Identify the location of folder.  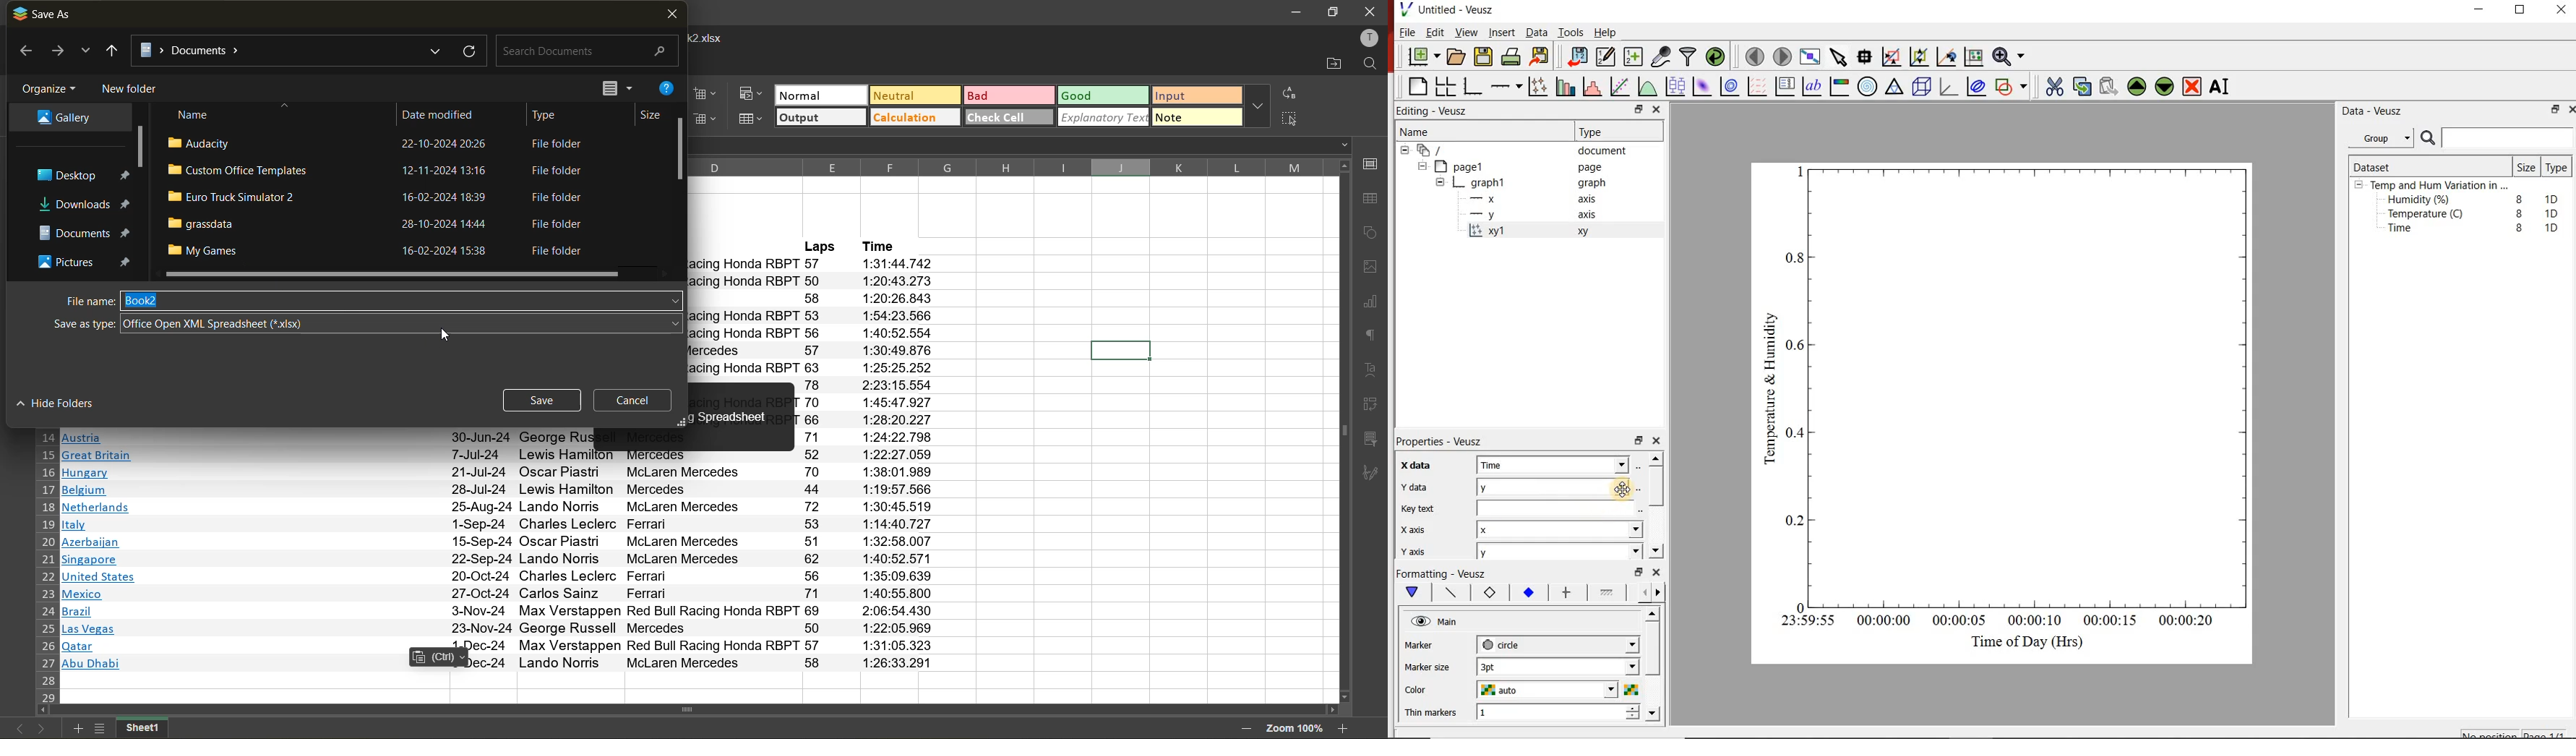
(84, 205).